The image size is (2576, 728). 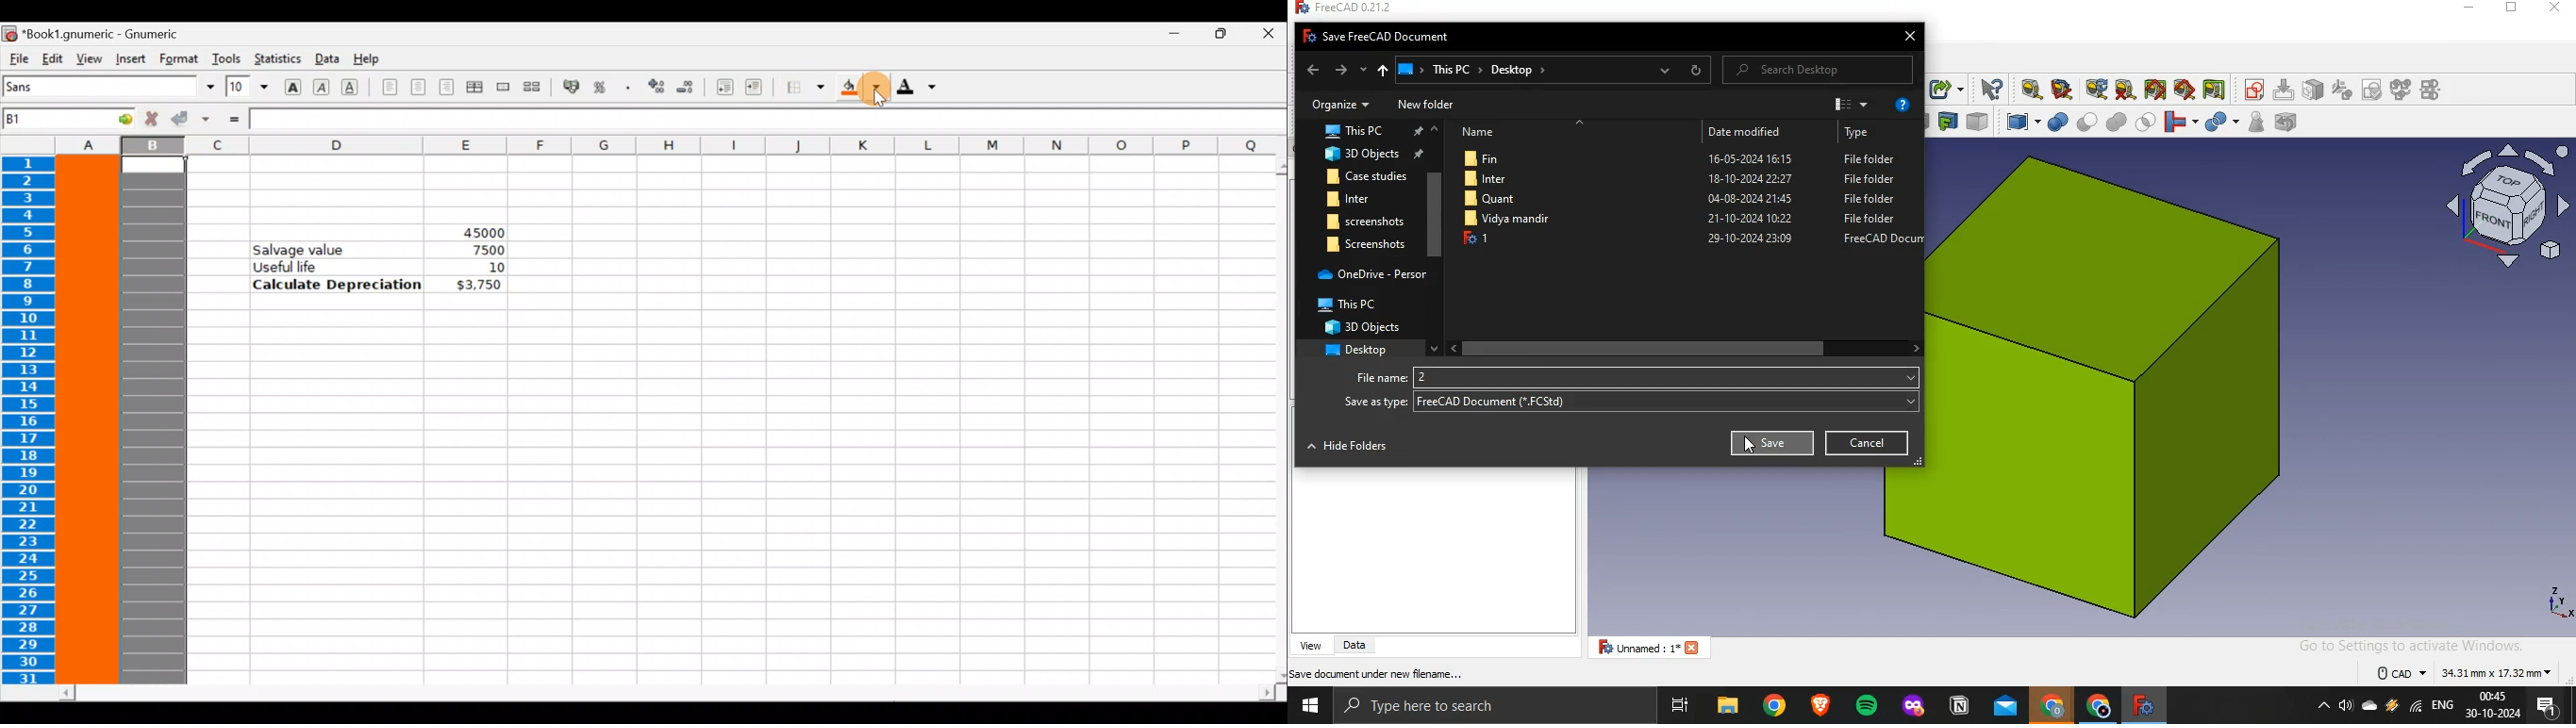 What do you see at coordinates (2472, 670) in the screenshot?
I see `dimensions` at bounding box center [2472, 670].